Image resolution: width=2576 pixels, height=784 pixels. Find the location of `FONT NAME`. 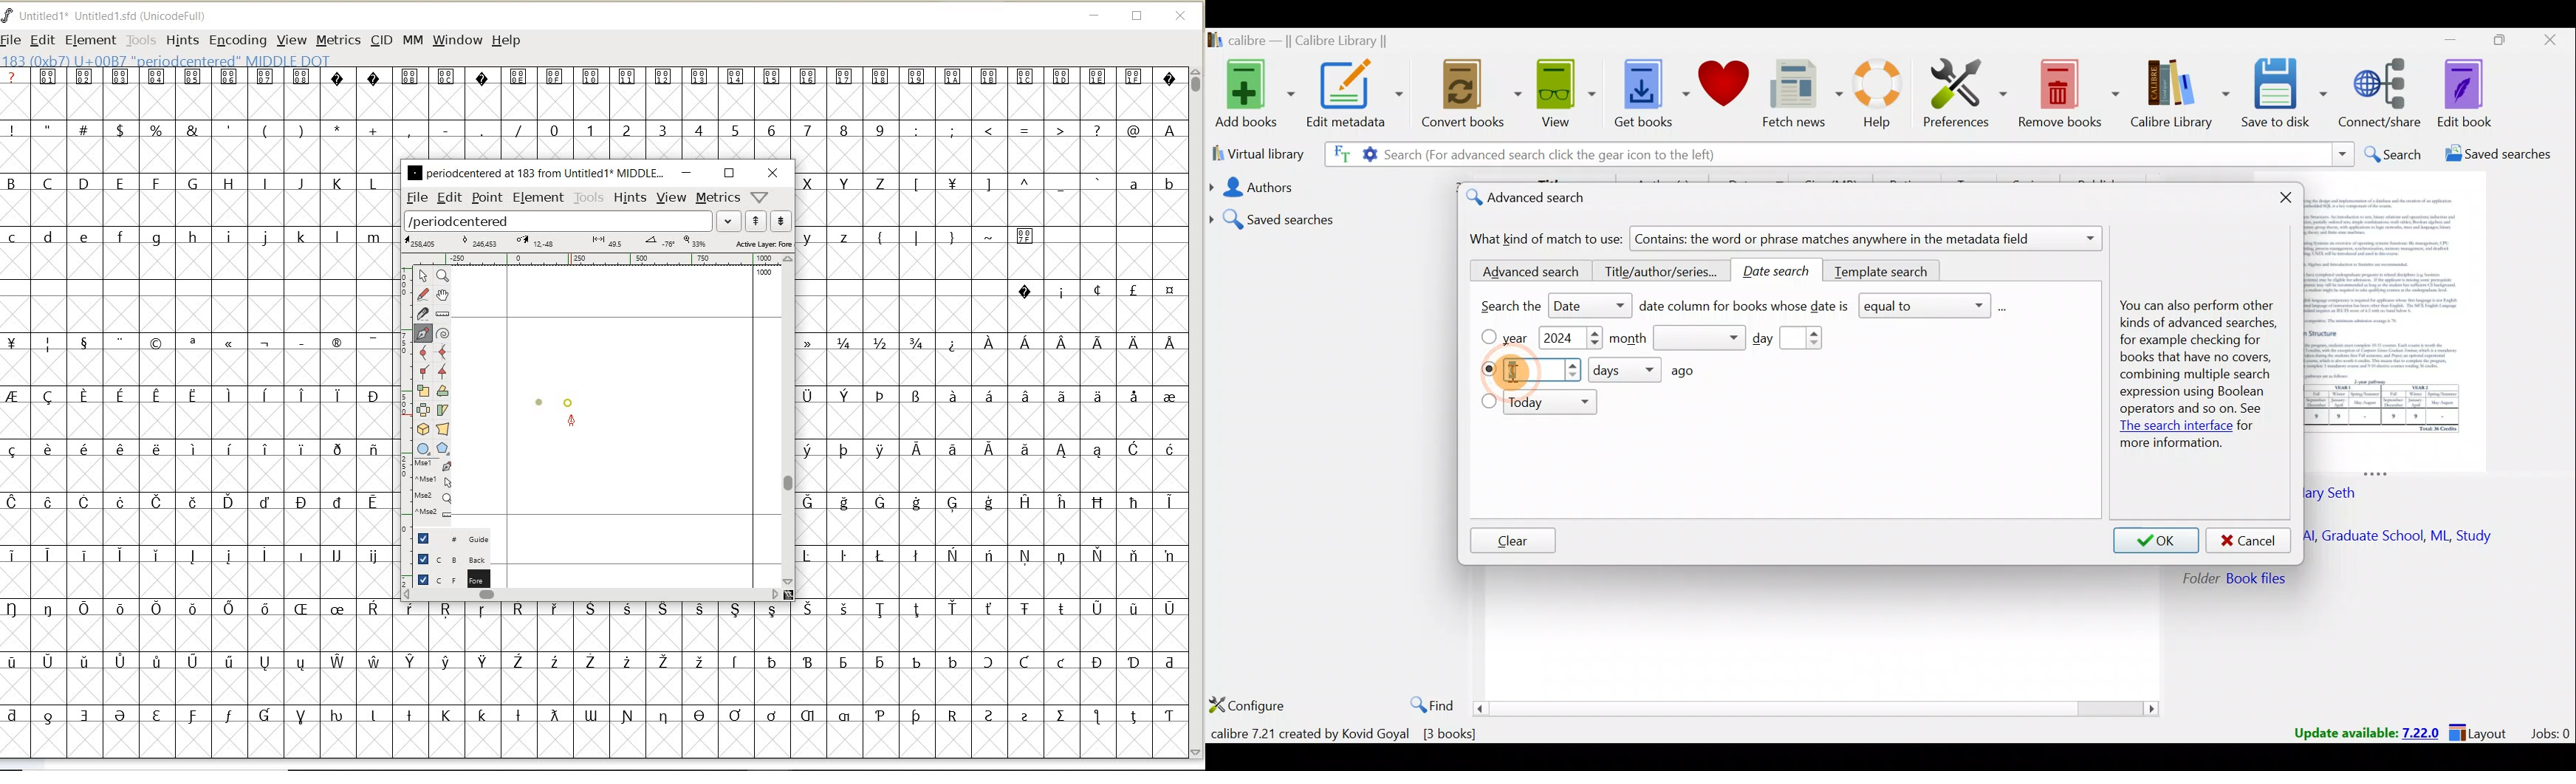

FONT NAME is located at coordinates (115, 16).